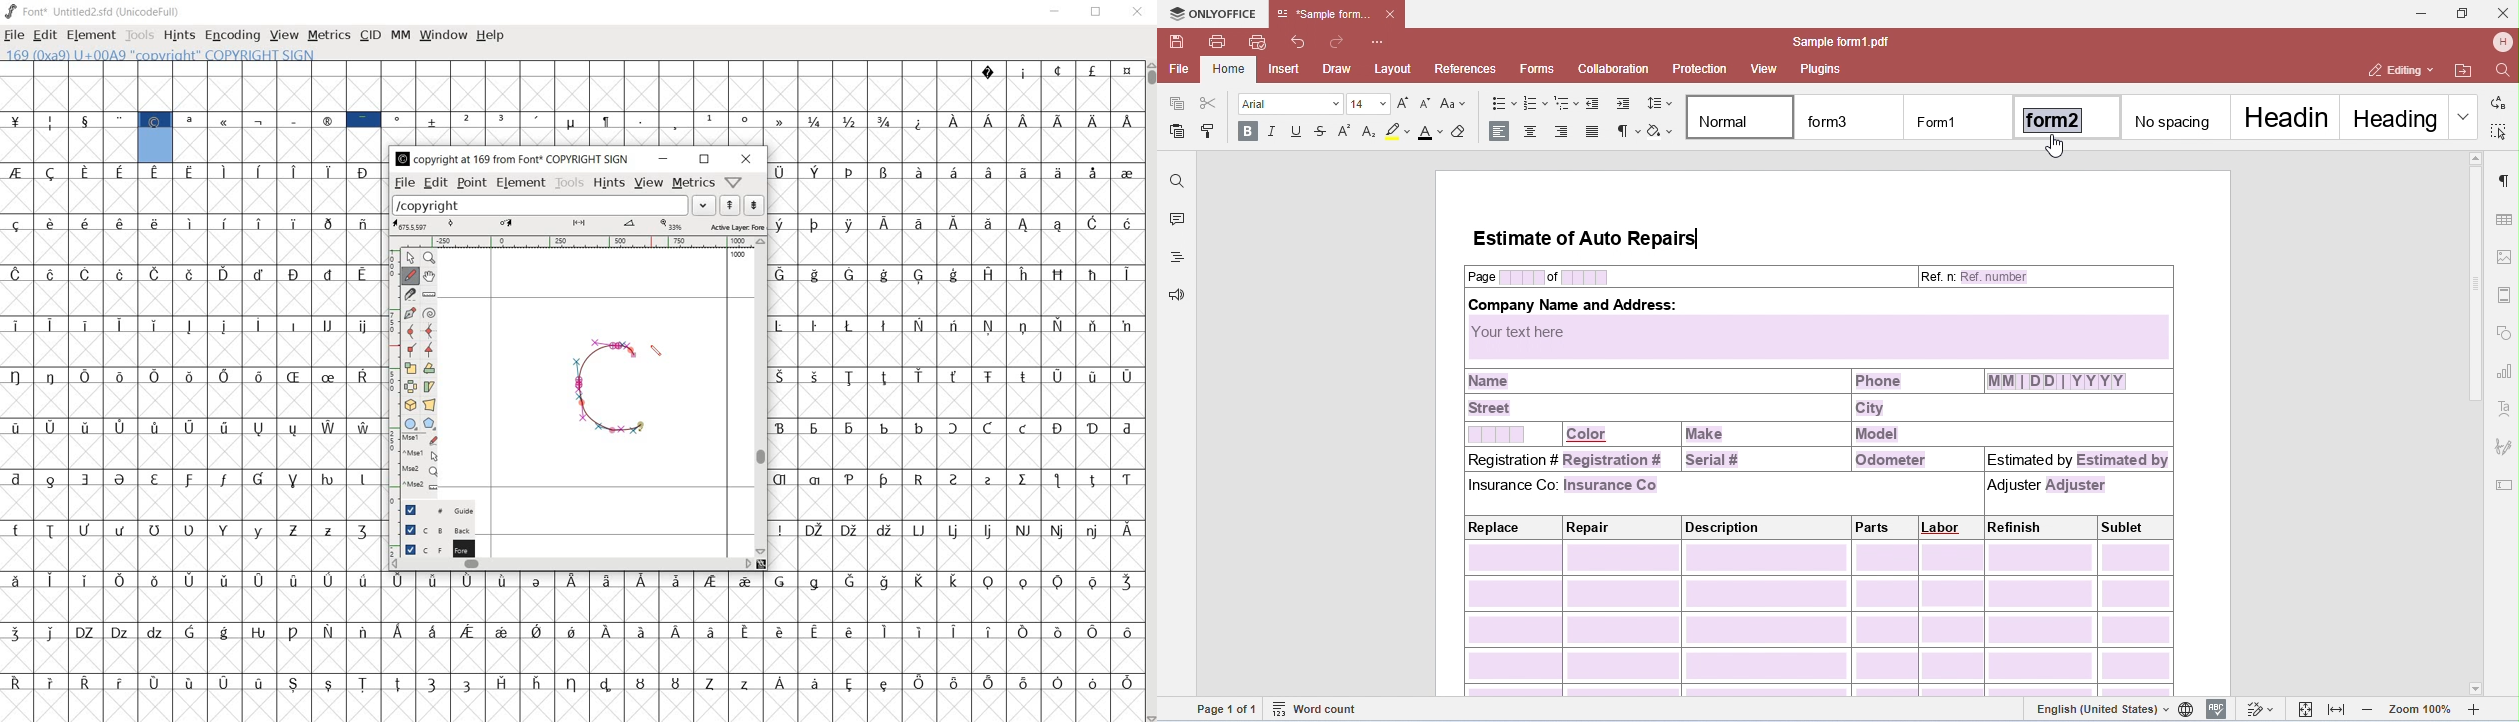 This screenshot has width=2520, height=728. I want to click on view, so click(284, 36).